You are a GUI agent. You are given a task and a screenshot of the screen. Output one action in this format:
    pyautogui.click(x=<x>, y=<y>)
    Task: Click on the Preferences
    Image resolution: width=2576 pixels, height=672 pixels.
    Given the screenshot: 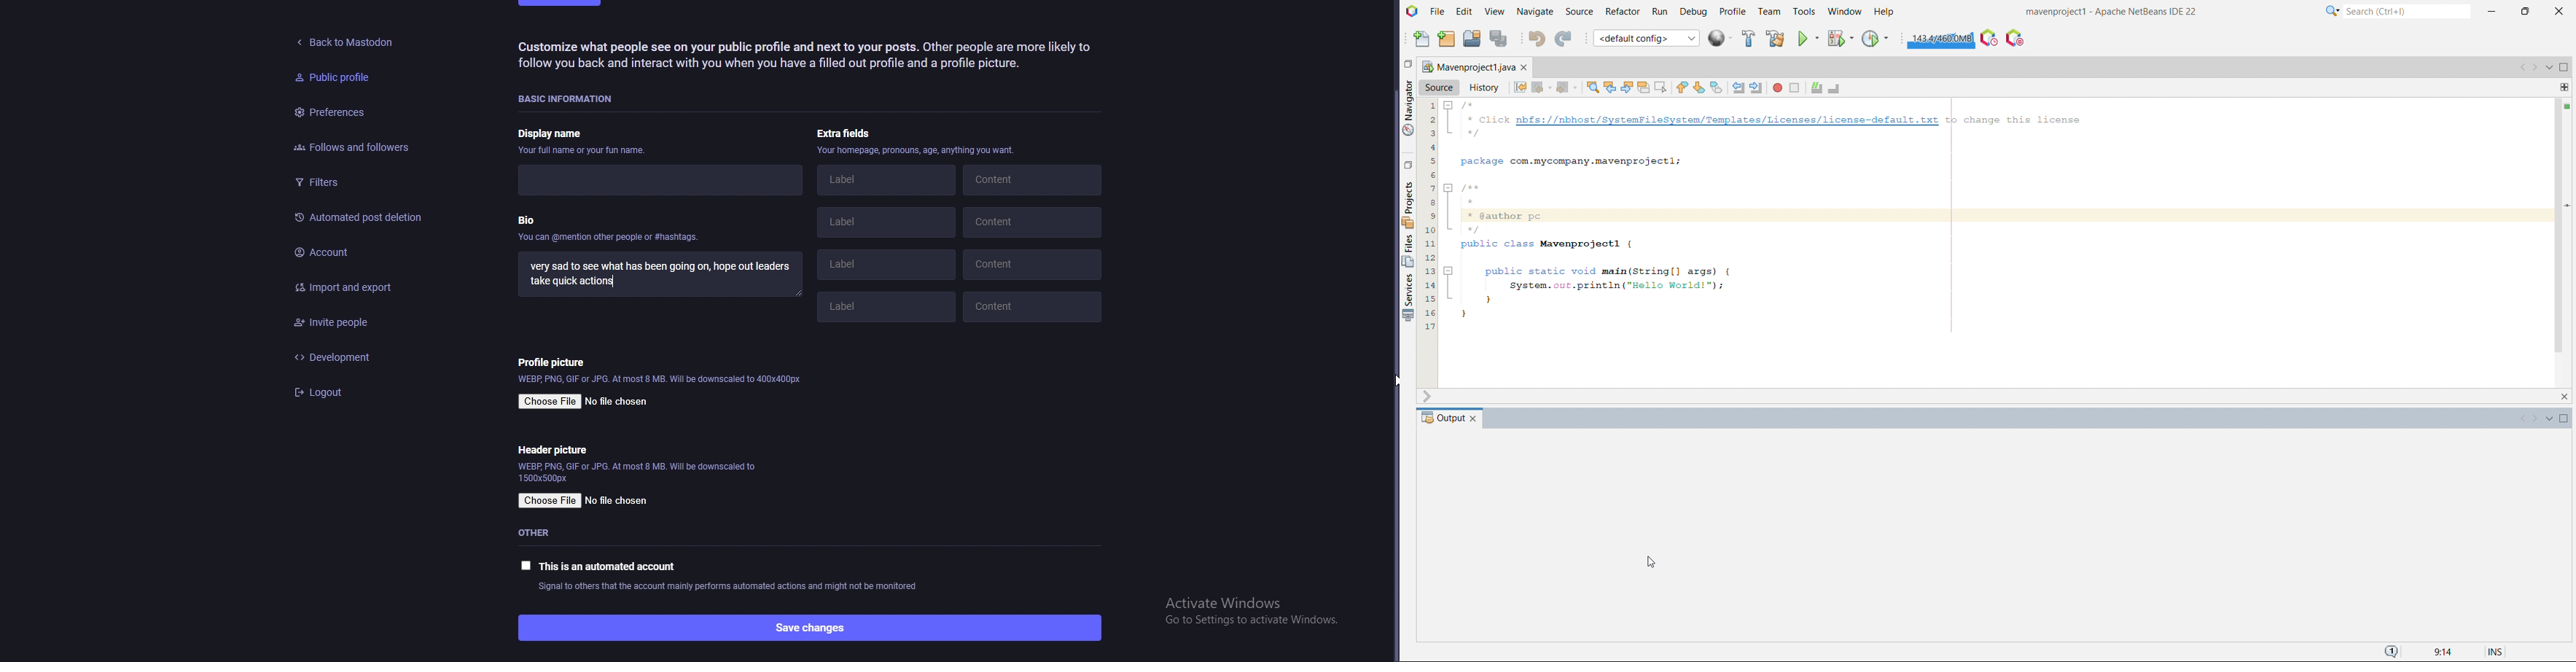 What is the action you would take?
    pyautogui.click(x=330, y=114)
    